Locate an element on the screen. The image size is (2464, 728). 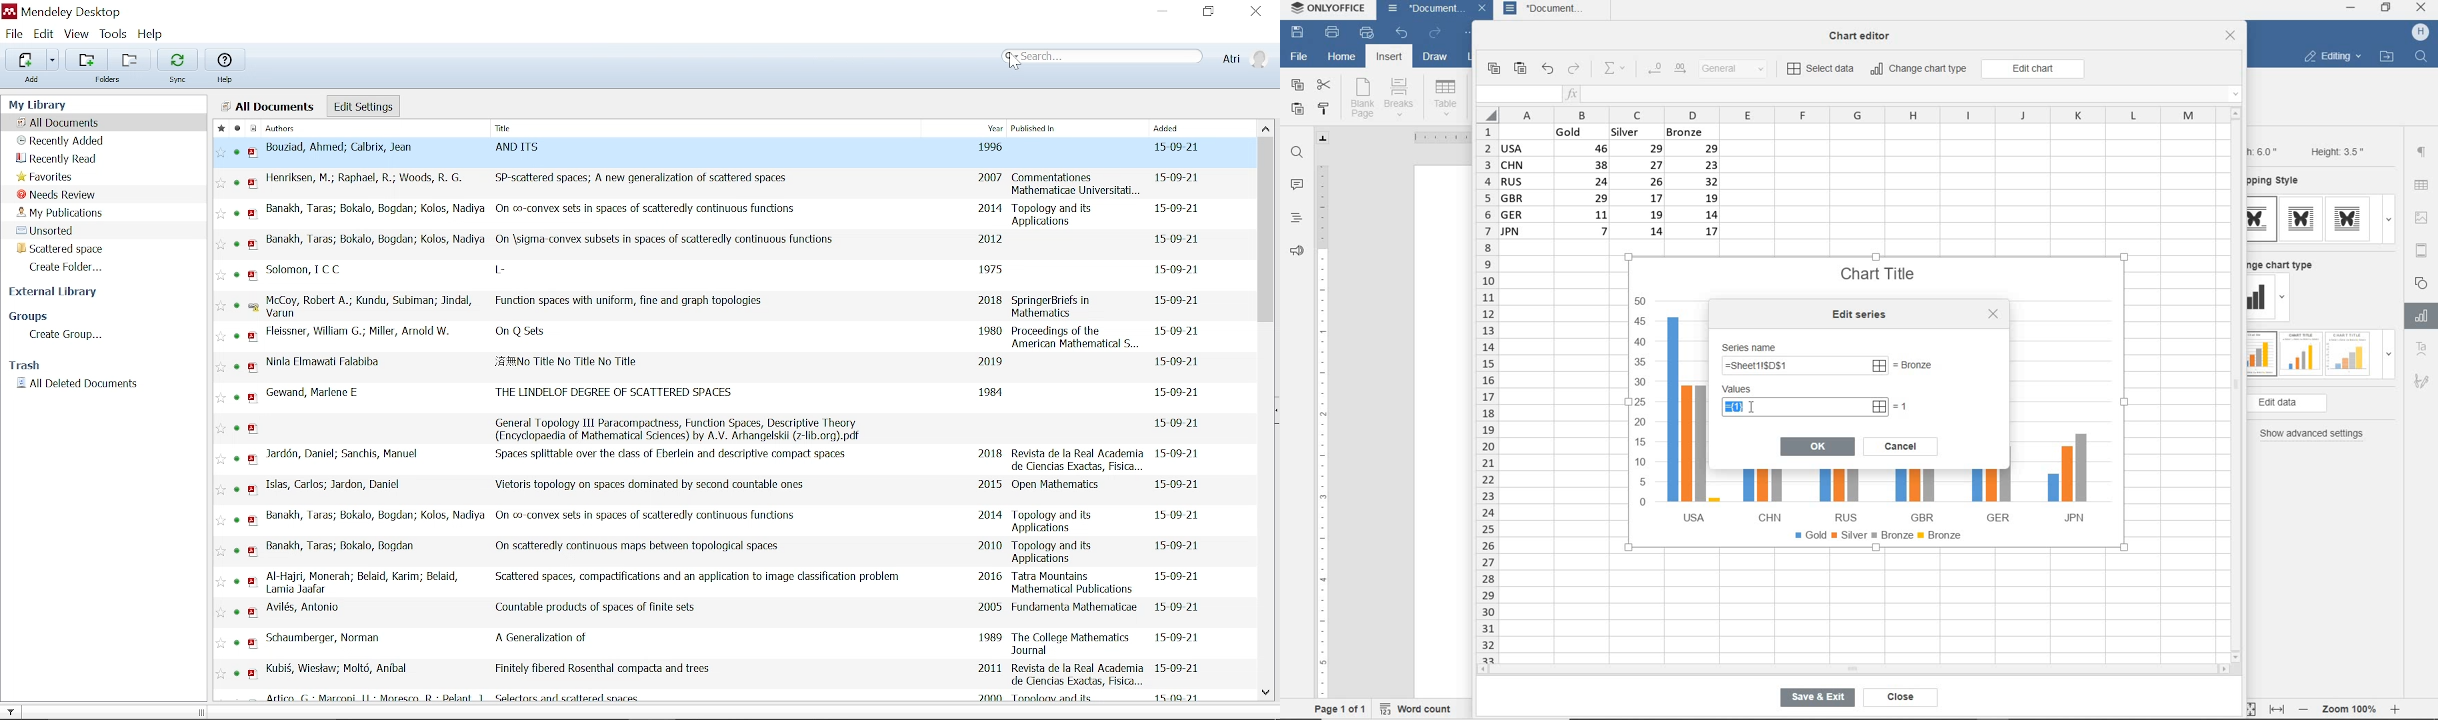
cancel is located at coordinates (1901, 445).